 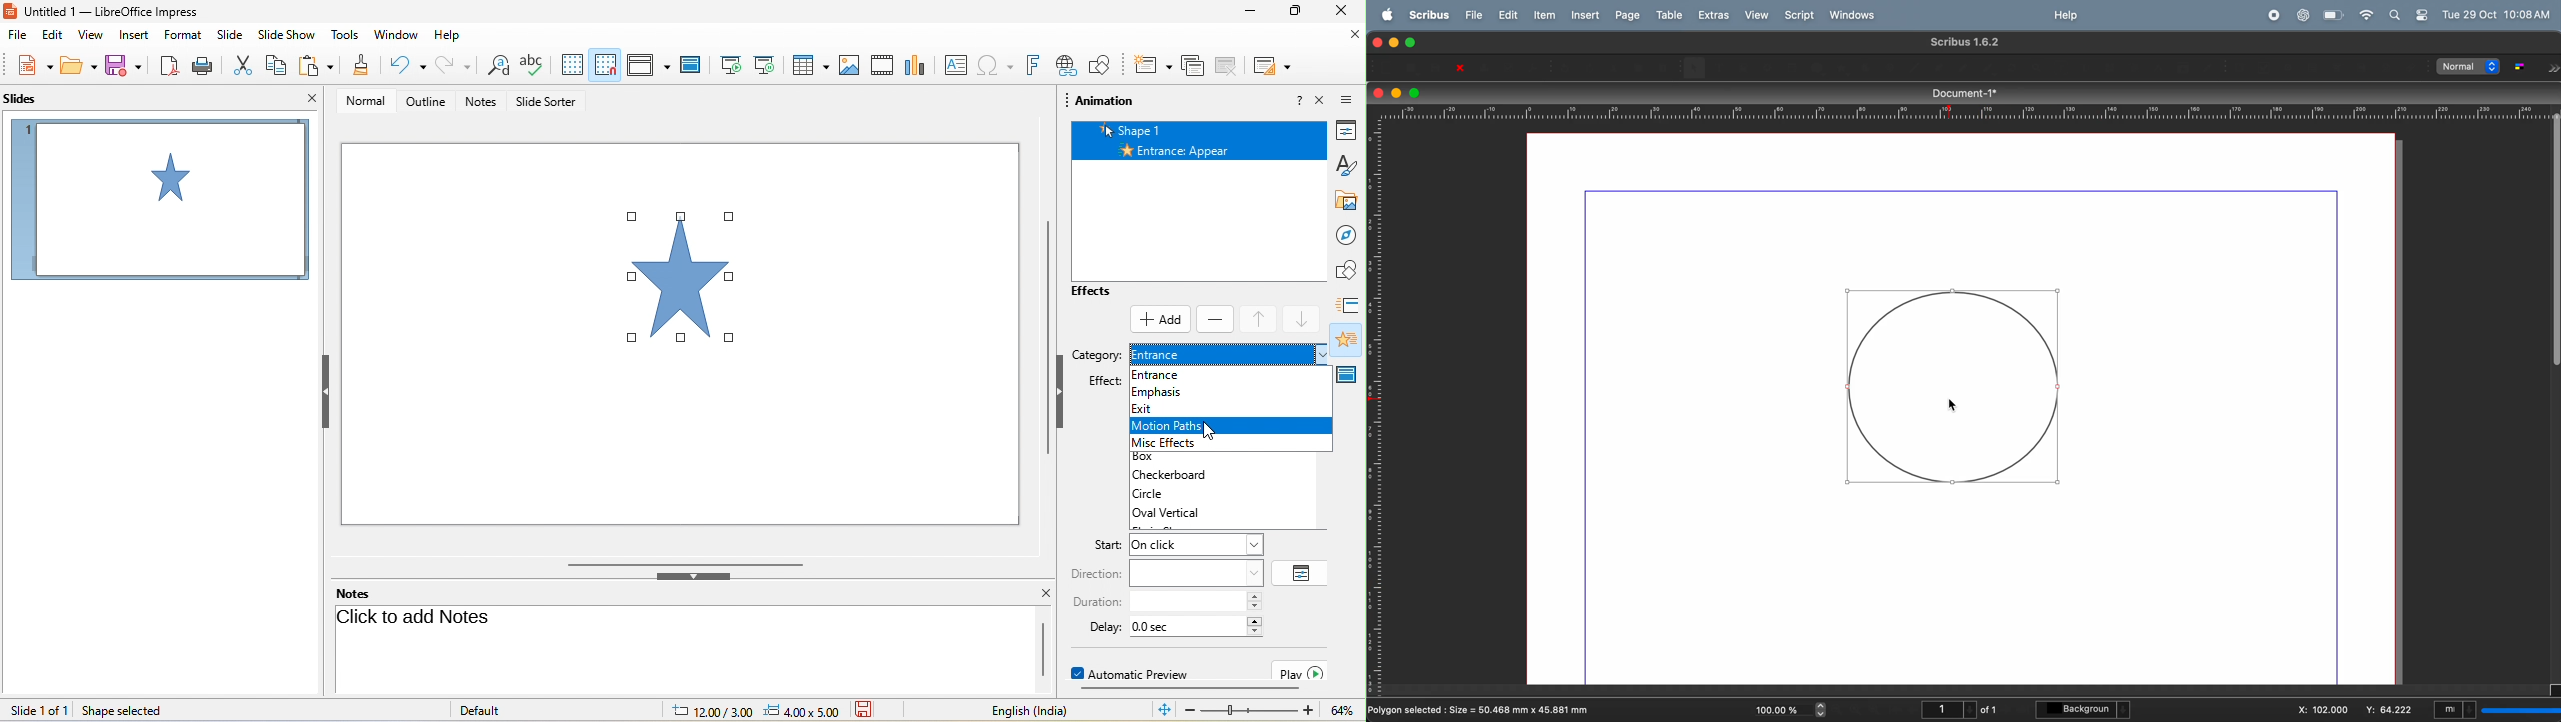 What do you see at coordinates (1351, 236) in the screenshot?
I see `navigator` at bounding box center [1351, 236].